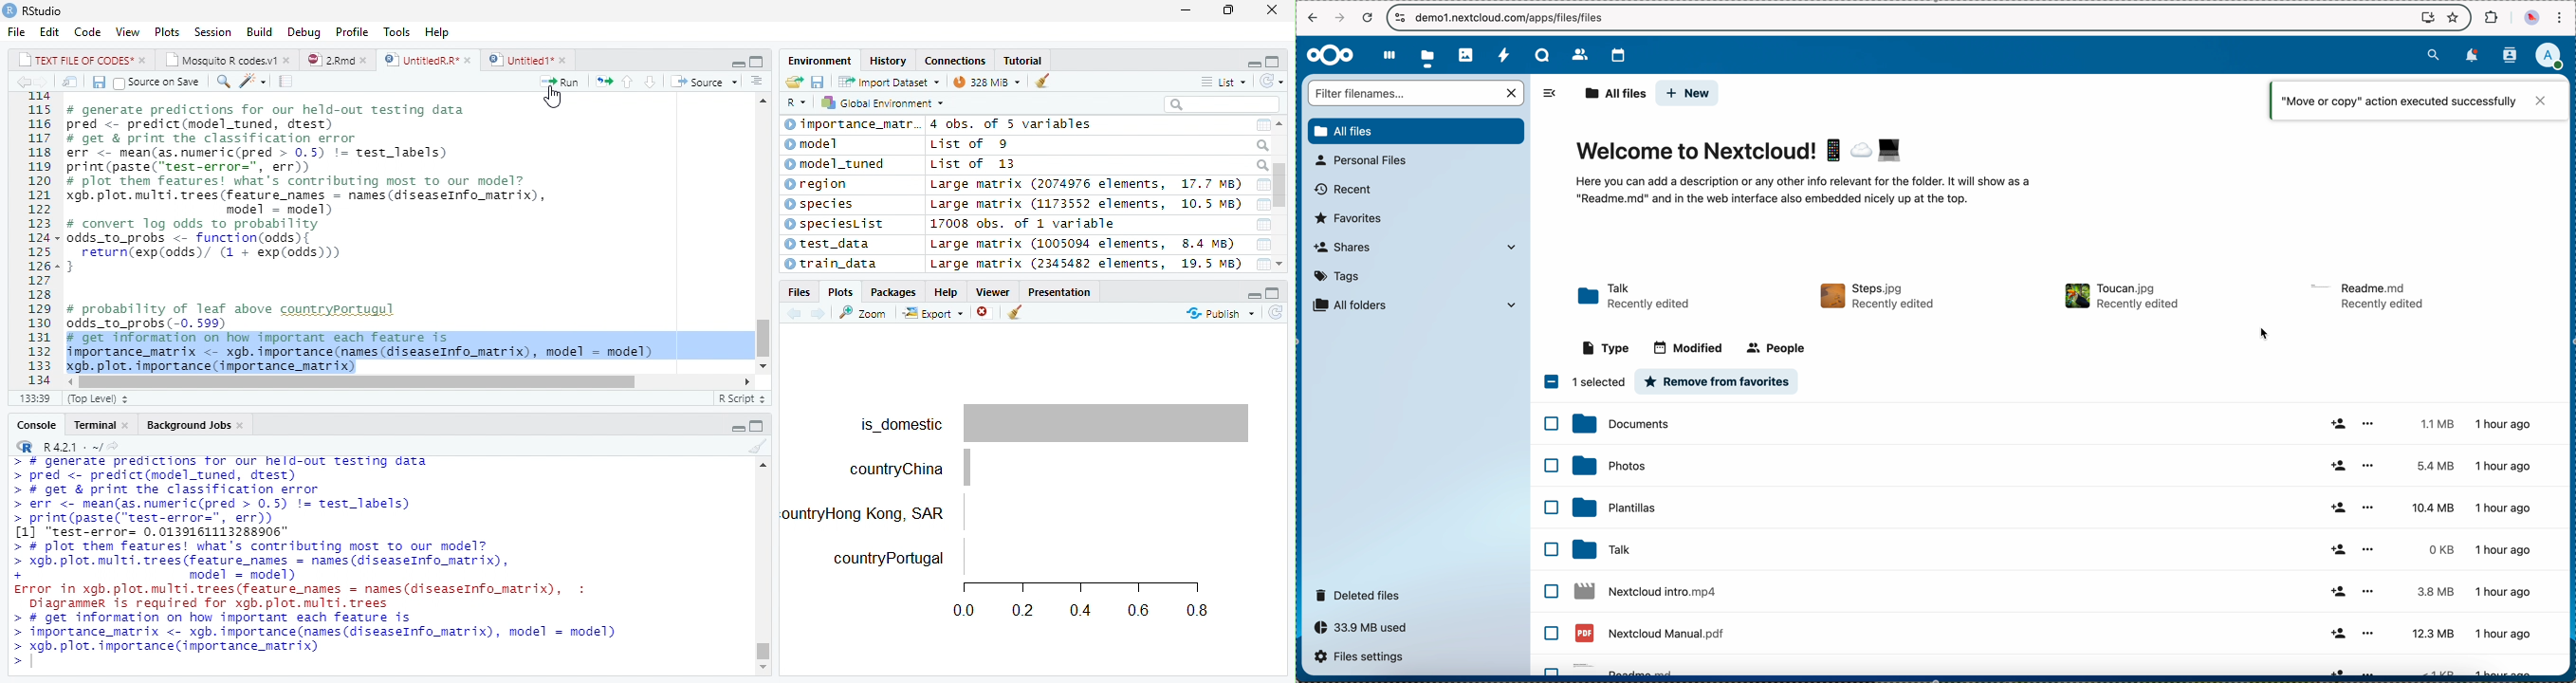  What do you see at coordinates (1086, 203) in the screenshot?
I see `Large matrix (1173552 elements, 10.5 MB)` at bounding box center [1086, 203].